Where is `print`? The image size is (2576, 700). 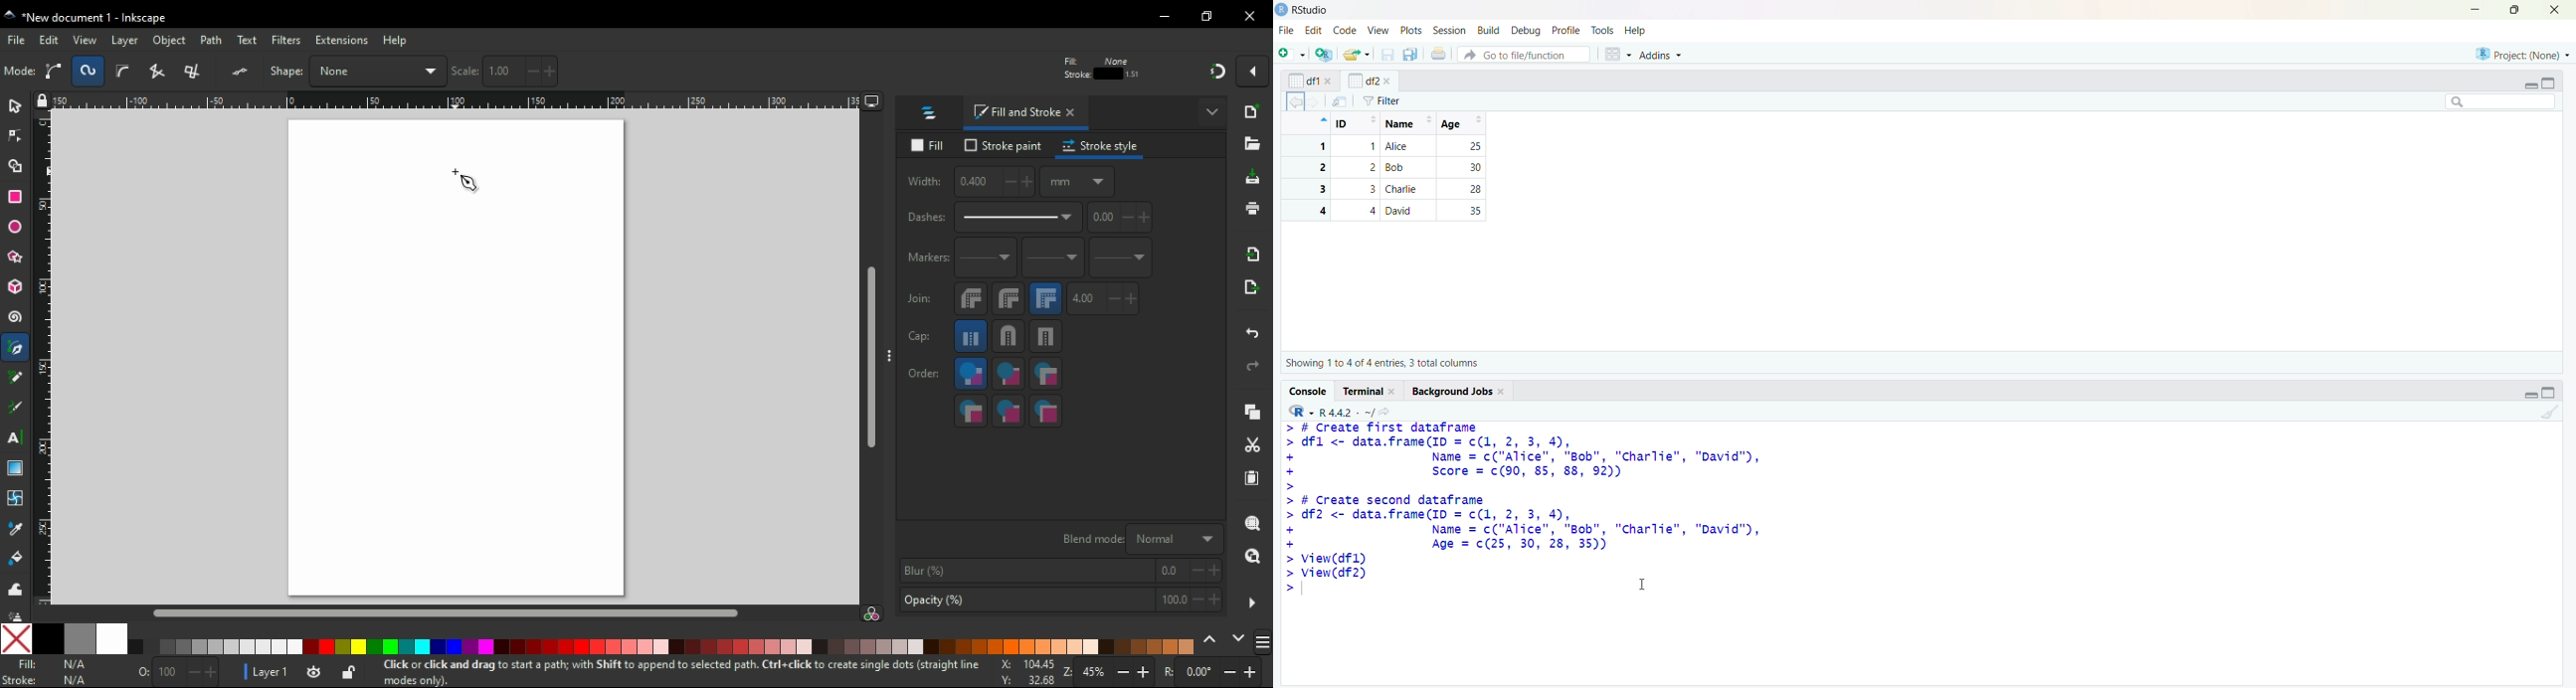 print is located at coordinates (1439, 53).